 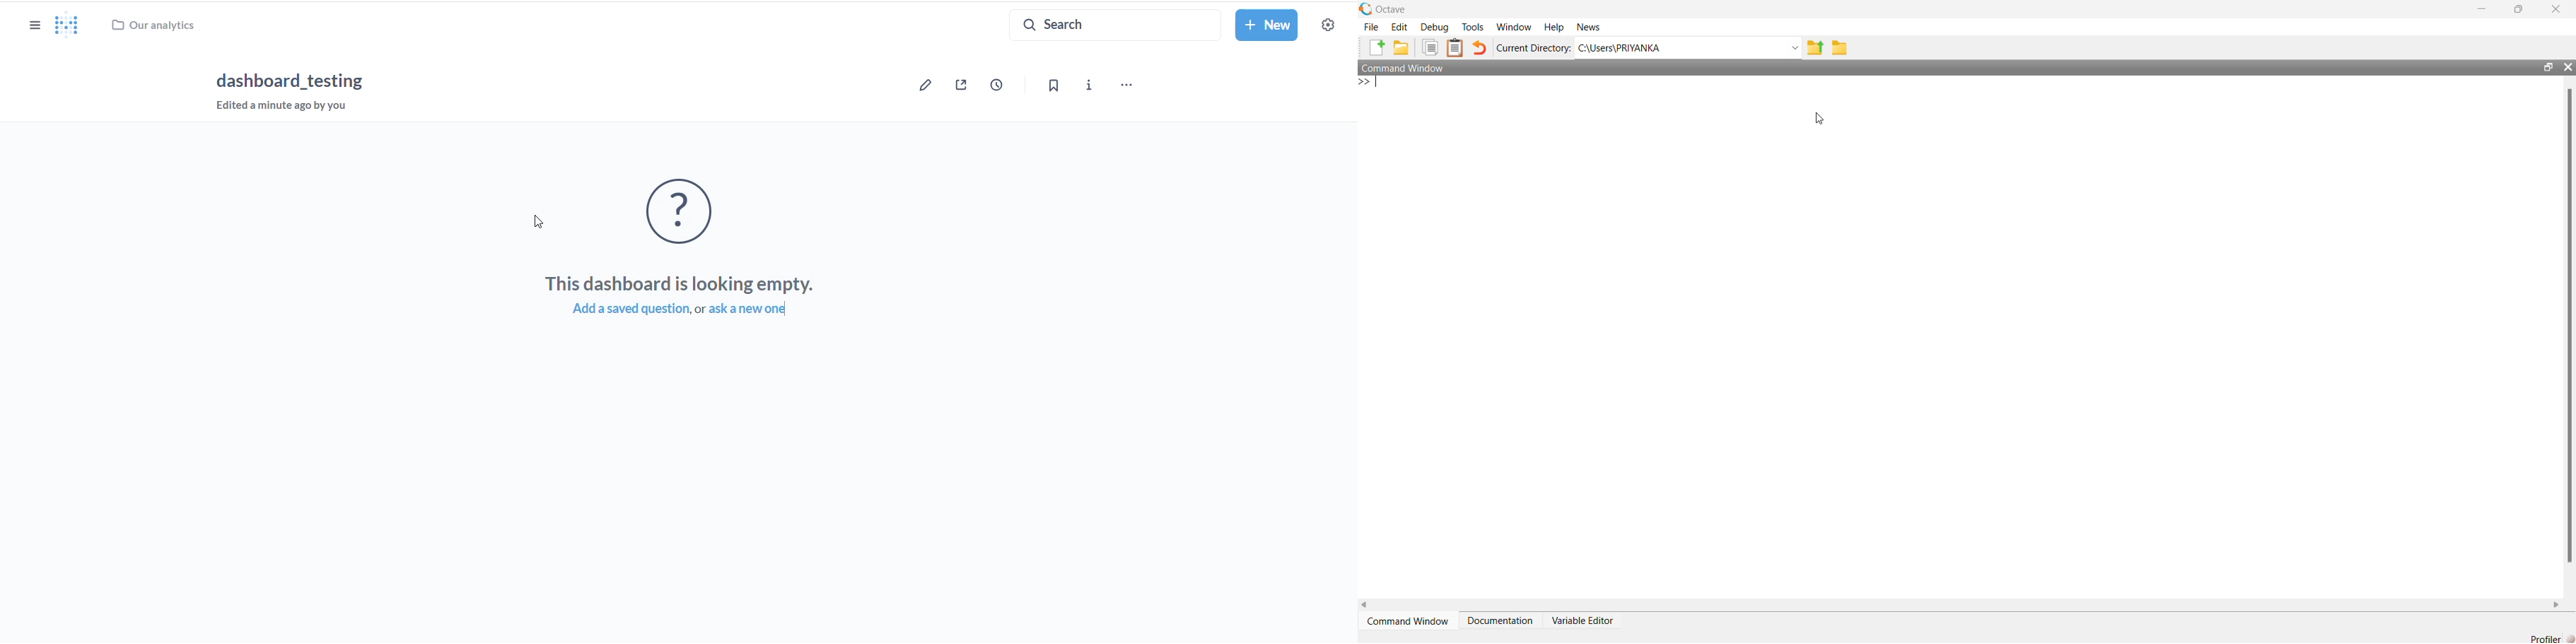 What do you see at coordinates (33, 28) in the screenshot?
I see `show/hide side bar` at bounding box center [33, 28].